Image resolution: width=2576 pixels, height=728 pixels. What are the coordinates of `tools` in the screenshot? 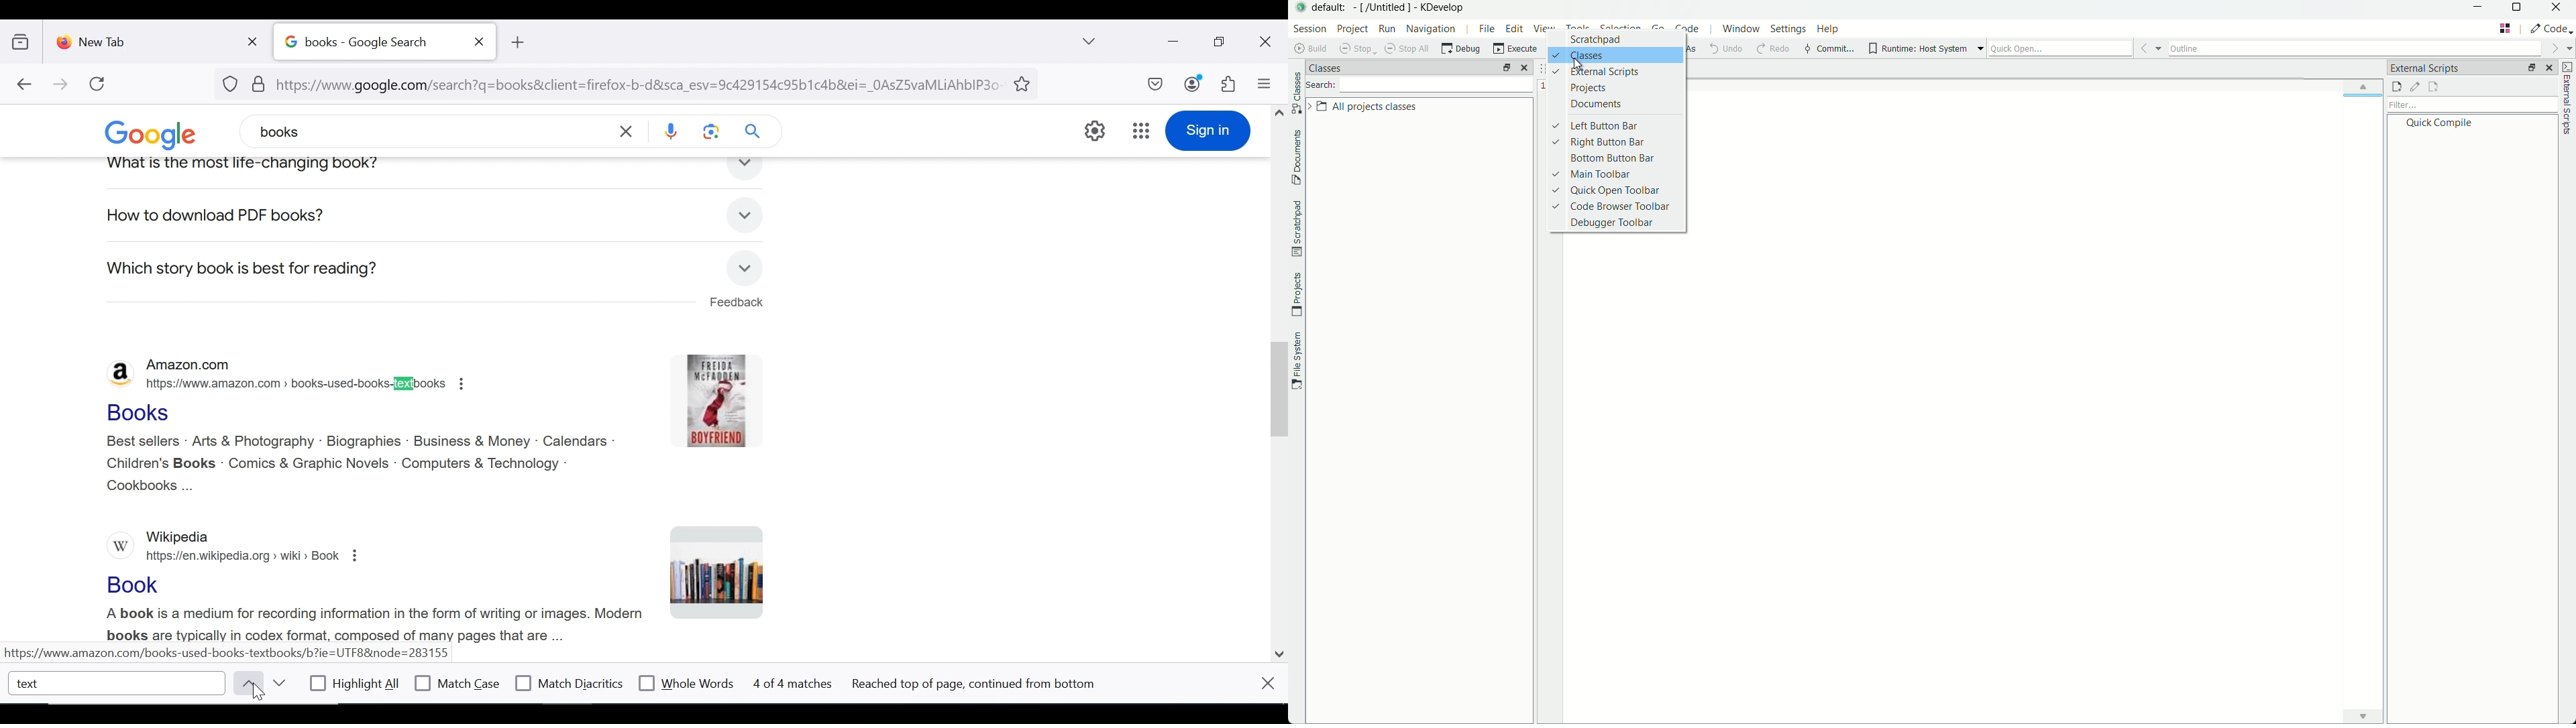 It's located at (757, 218).